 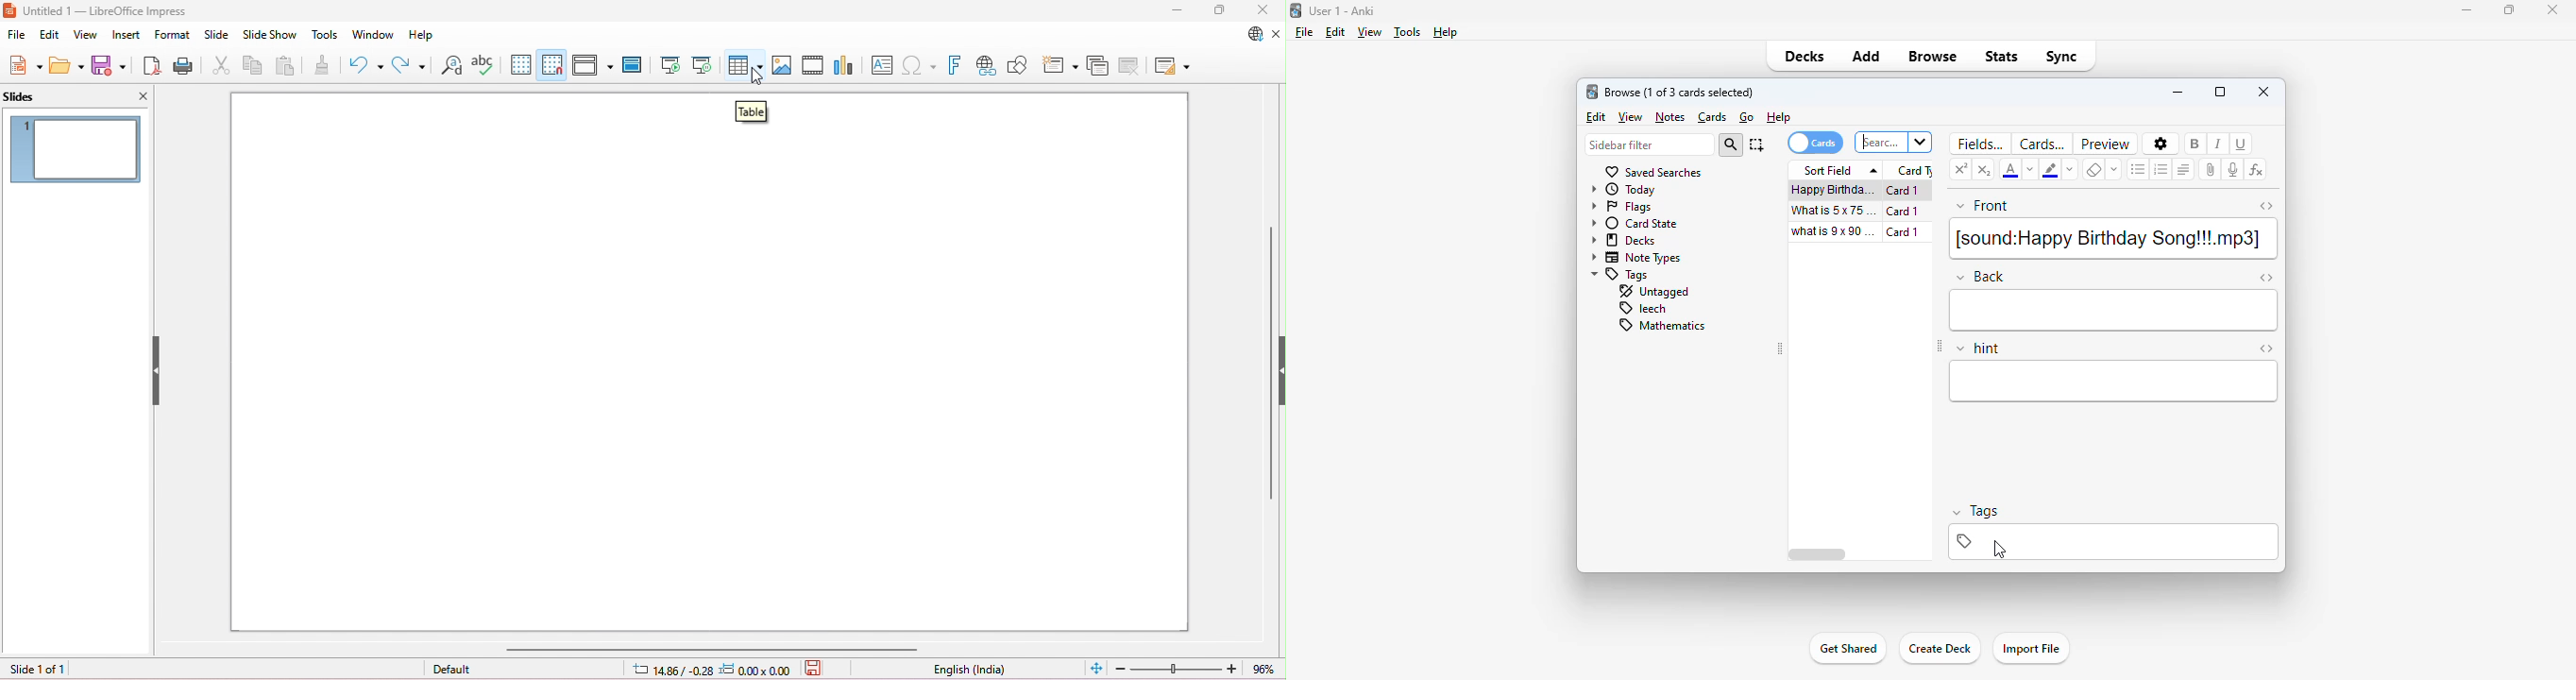 What do you see at coordinates (757, 78) in the screenshot?
I see `cursor` at bounding box center [757, 78].